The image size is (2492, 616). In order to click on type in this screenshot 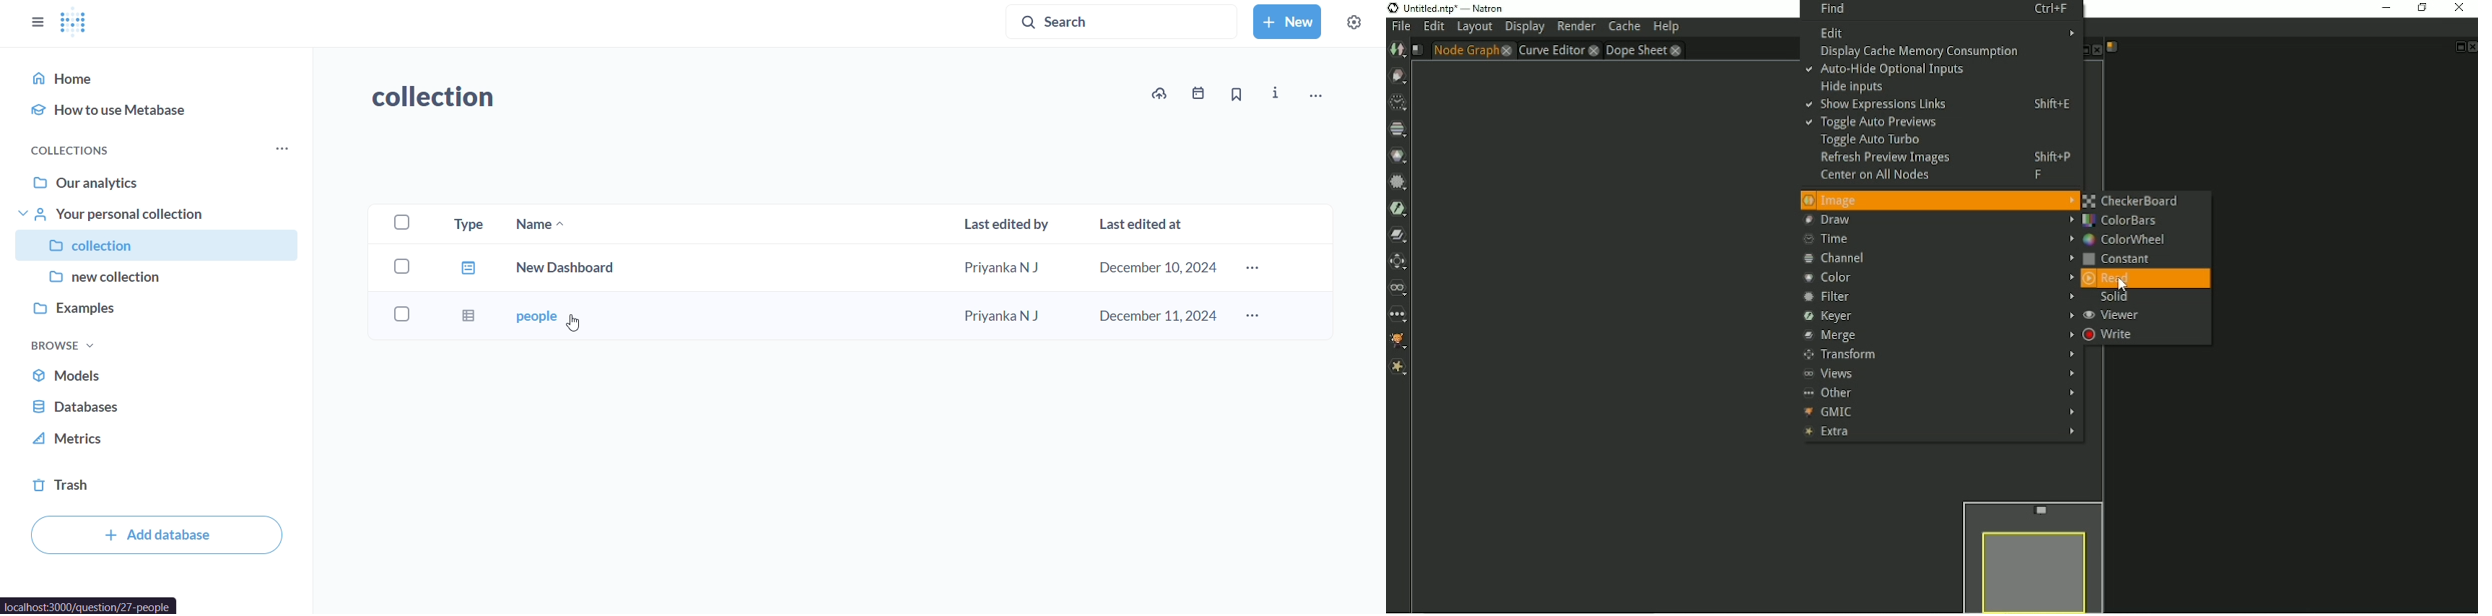, I will do `click(465, 274)`.